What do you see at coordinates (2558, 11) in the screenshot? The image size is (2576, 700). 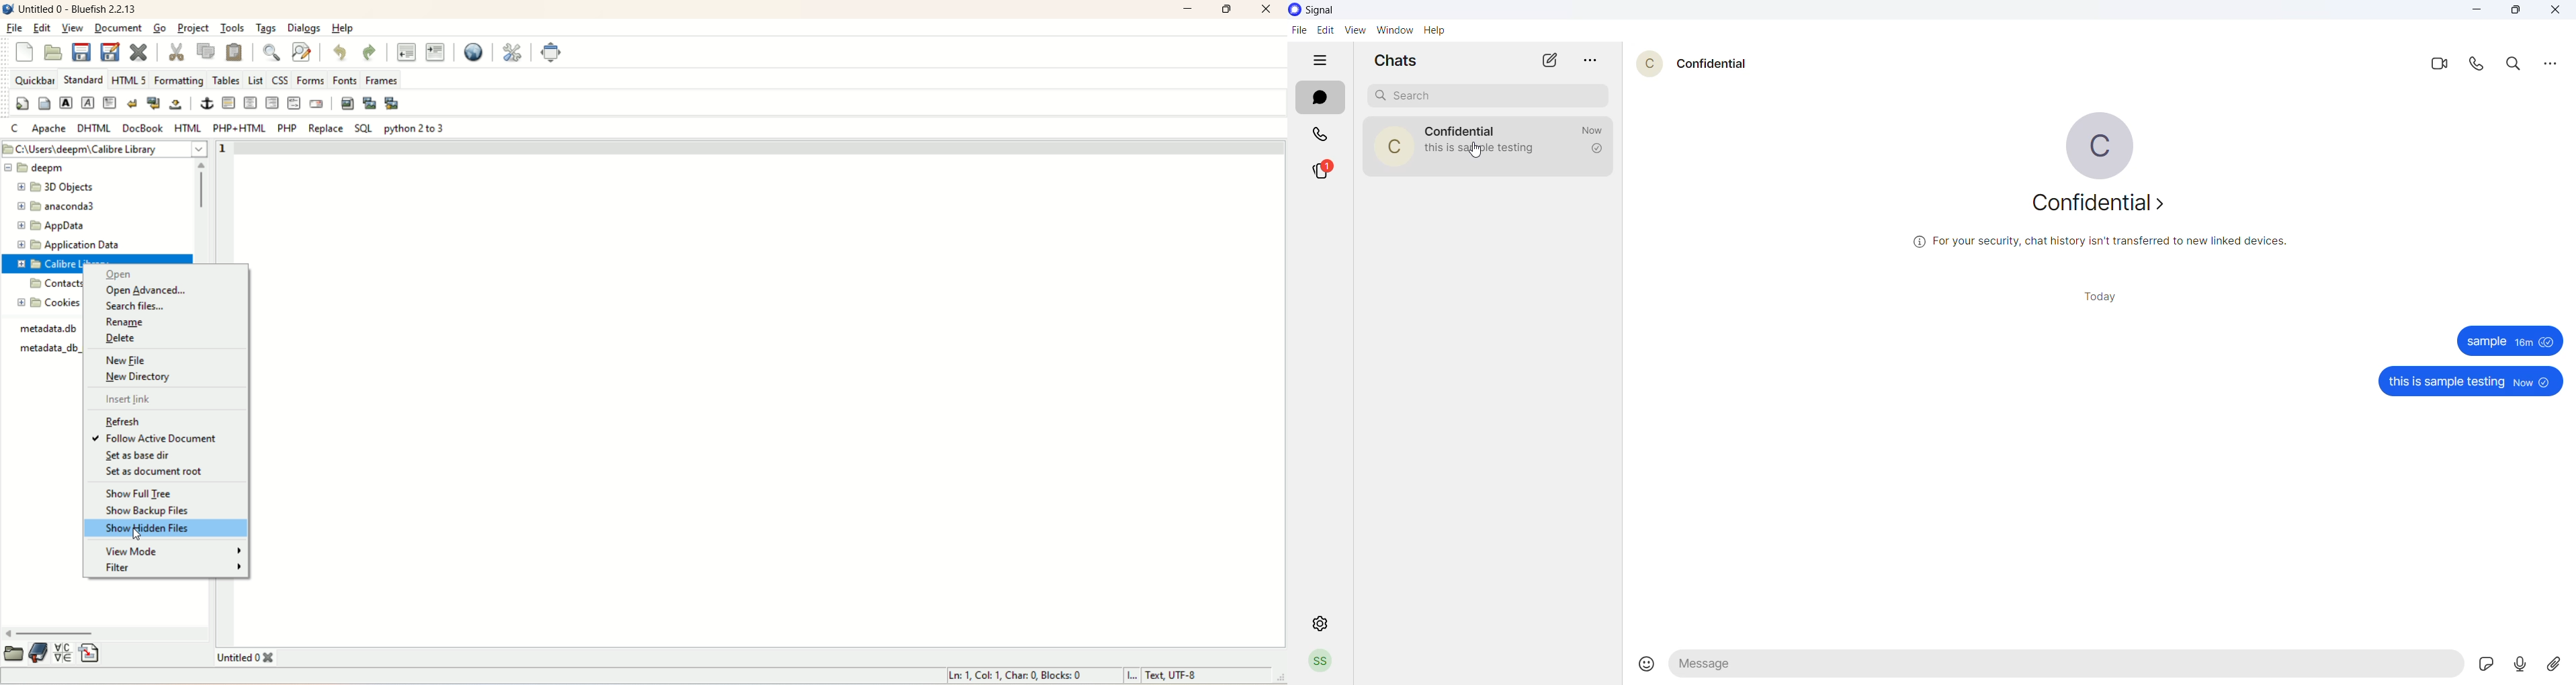 I see `close` at bounding box center [2558, 11].